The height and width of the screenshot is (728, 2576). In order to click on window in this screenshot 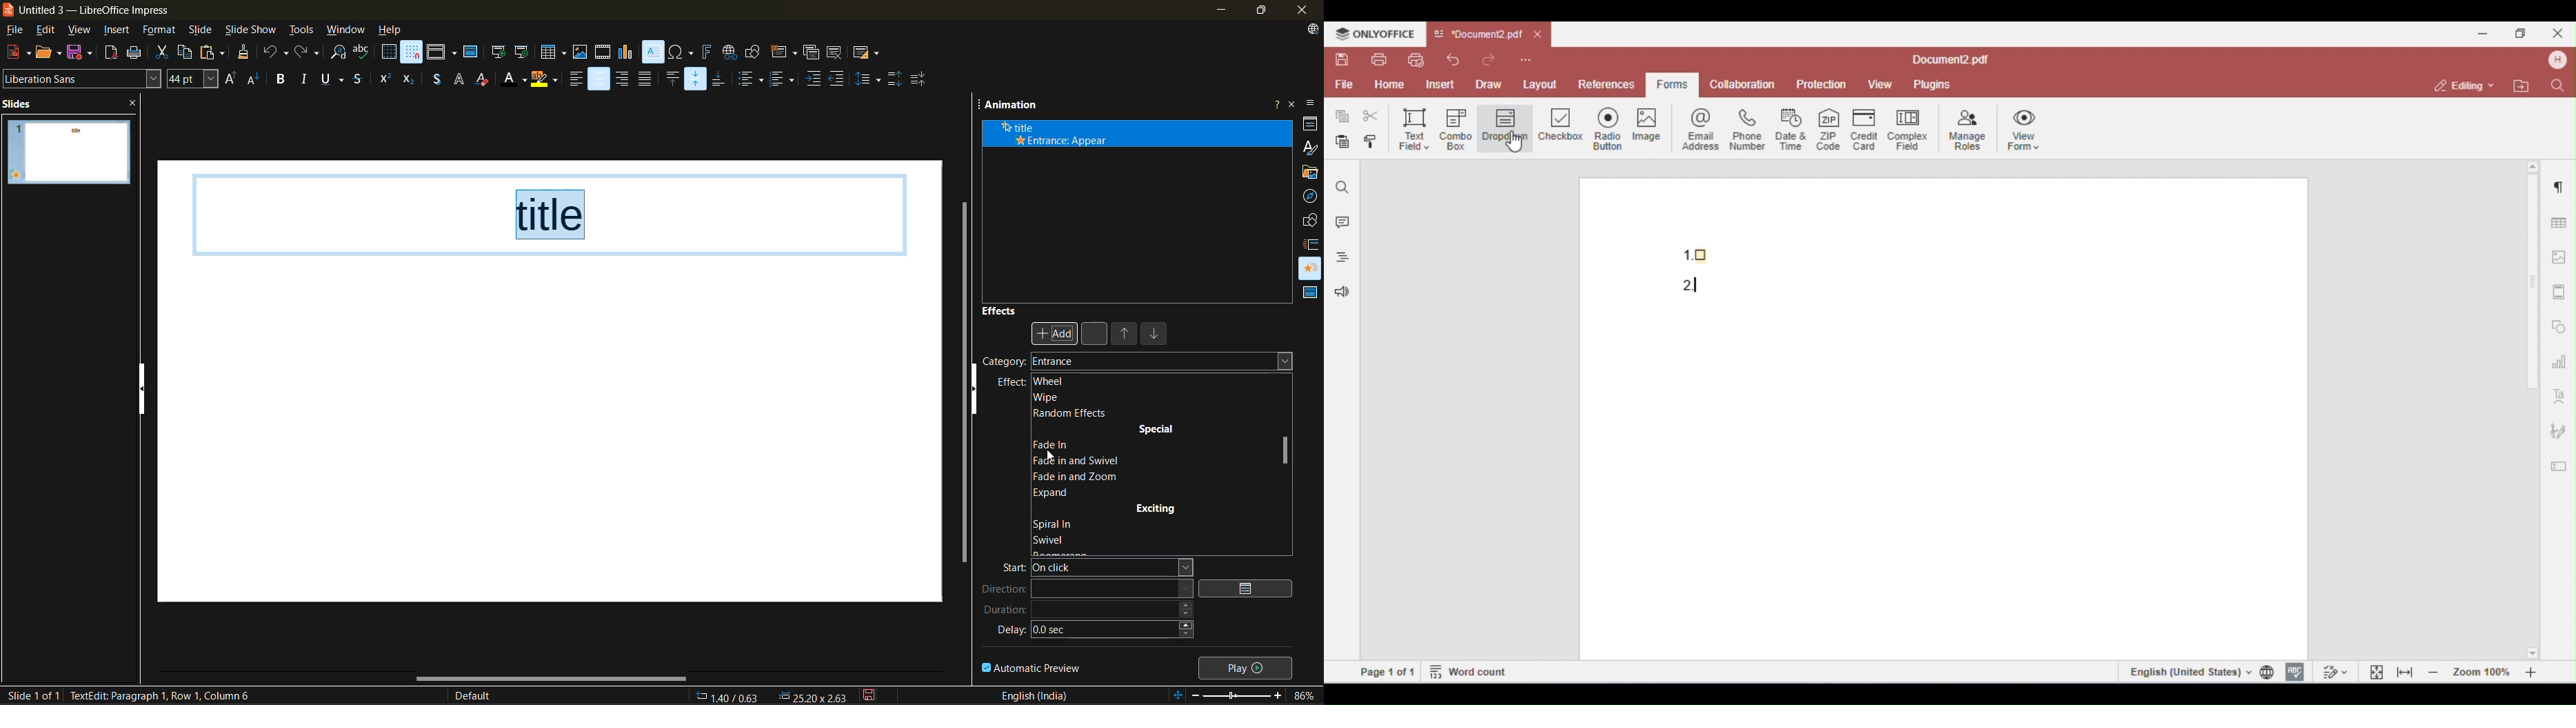, I will do `click(347, 31)`.